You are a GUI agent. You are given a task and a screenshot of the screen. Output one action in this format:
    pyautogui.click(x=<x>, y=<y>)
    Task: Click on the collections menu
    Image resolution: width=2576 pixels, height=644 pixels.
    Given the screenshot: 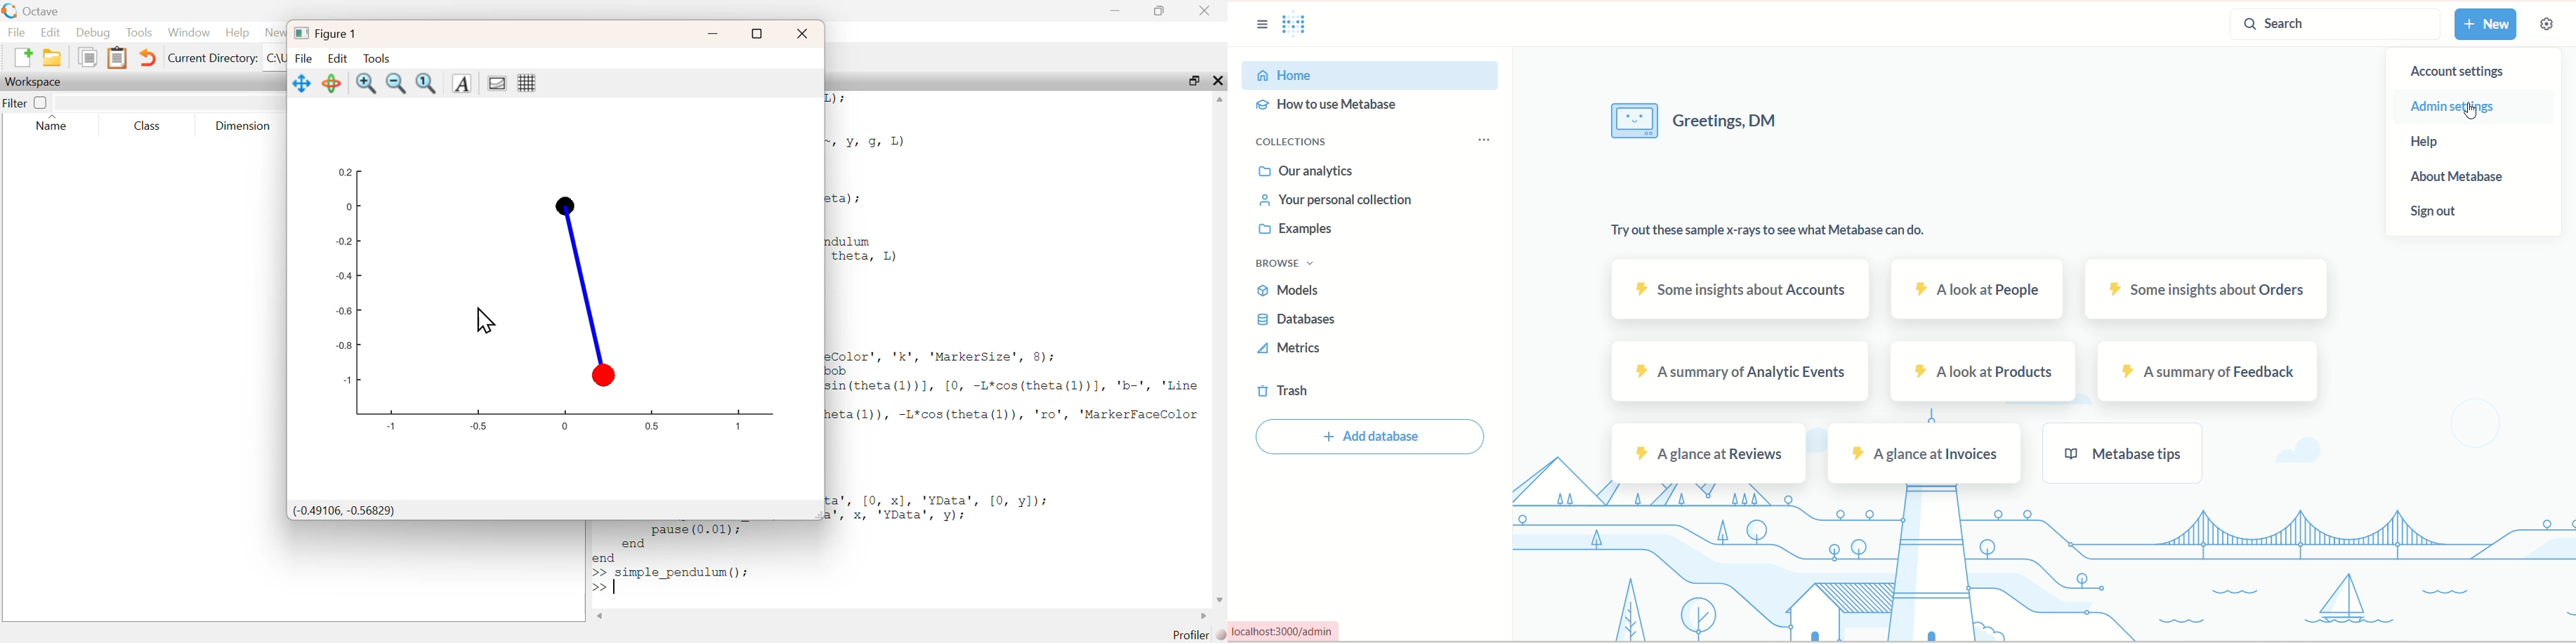 What is the action you would take?
    pyautogui.click(x=1484, y=140)
    